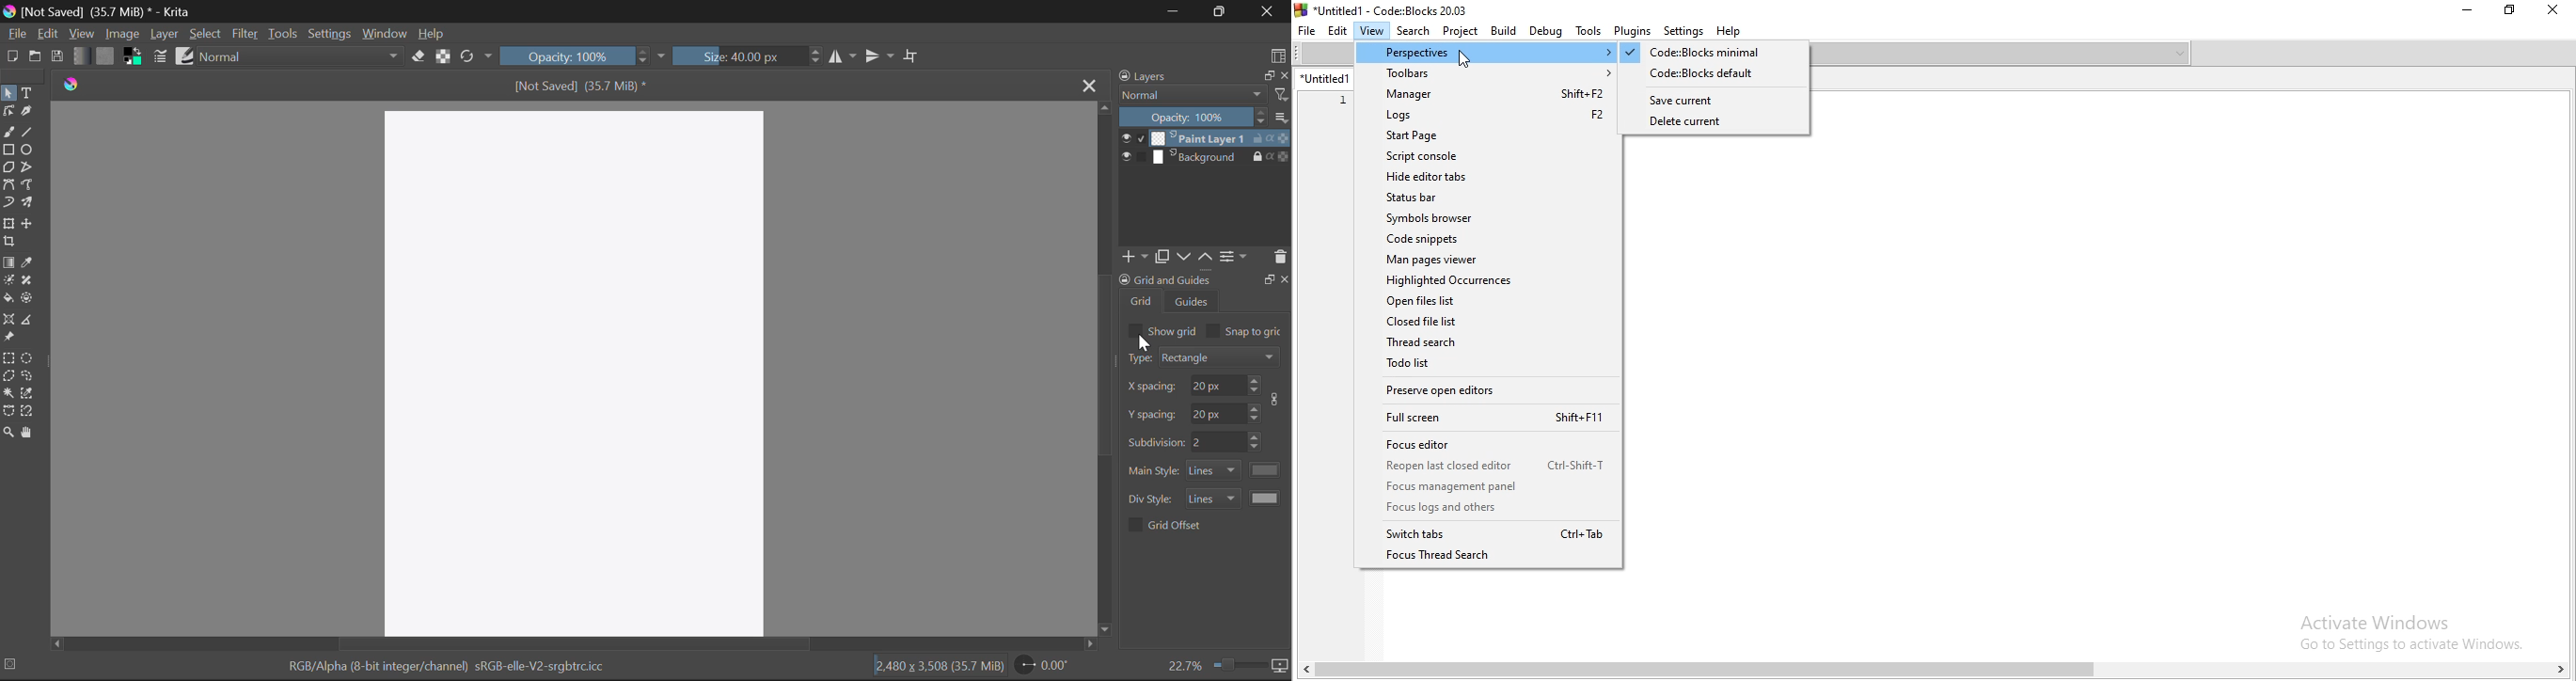 This screenshot has width=2576, height=700. What do you see at coordinates (1256, 412) in the screenshot?
I see `Increase or decrease` at bounding box center [1256, 412].